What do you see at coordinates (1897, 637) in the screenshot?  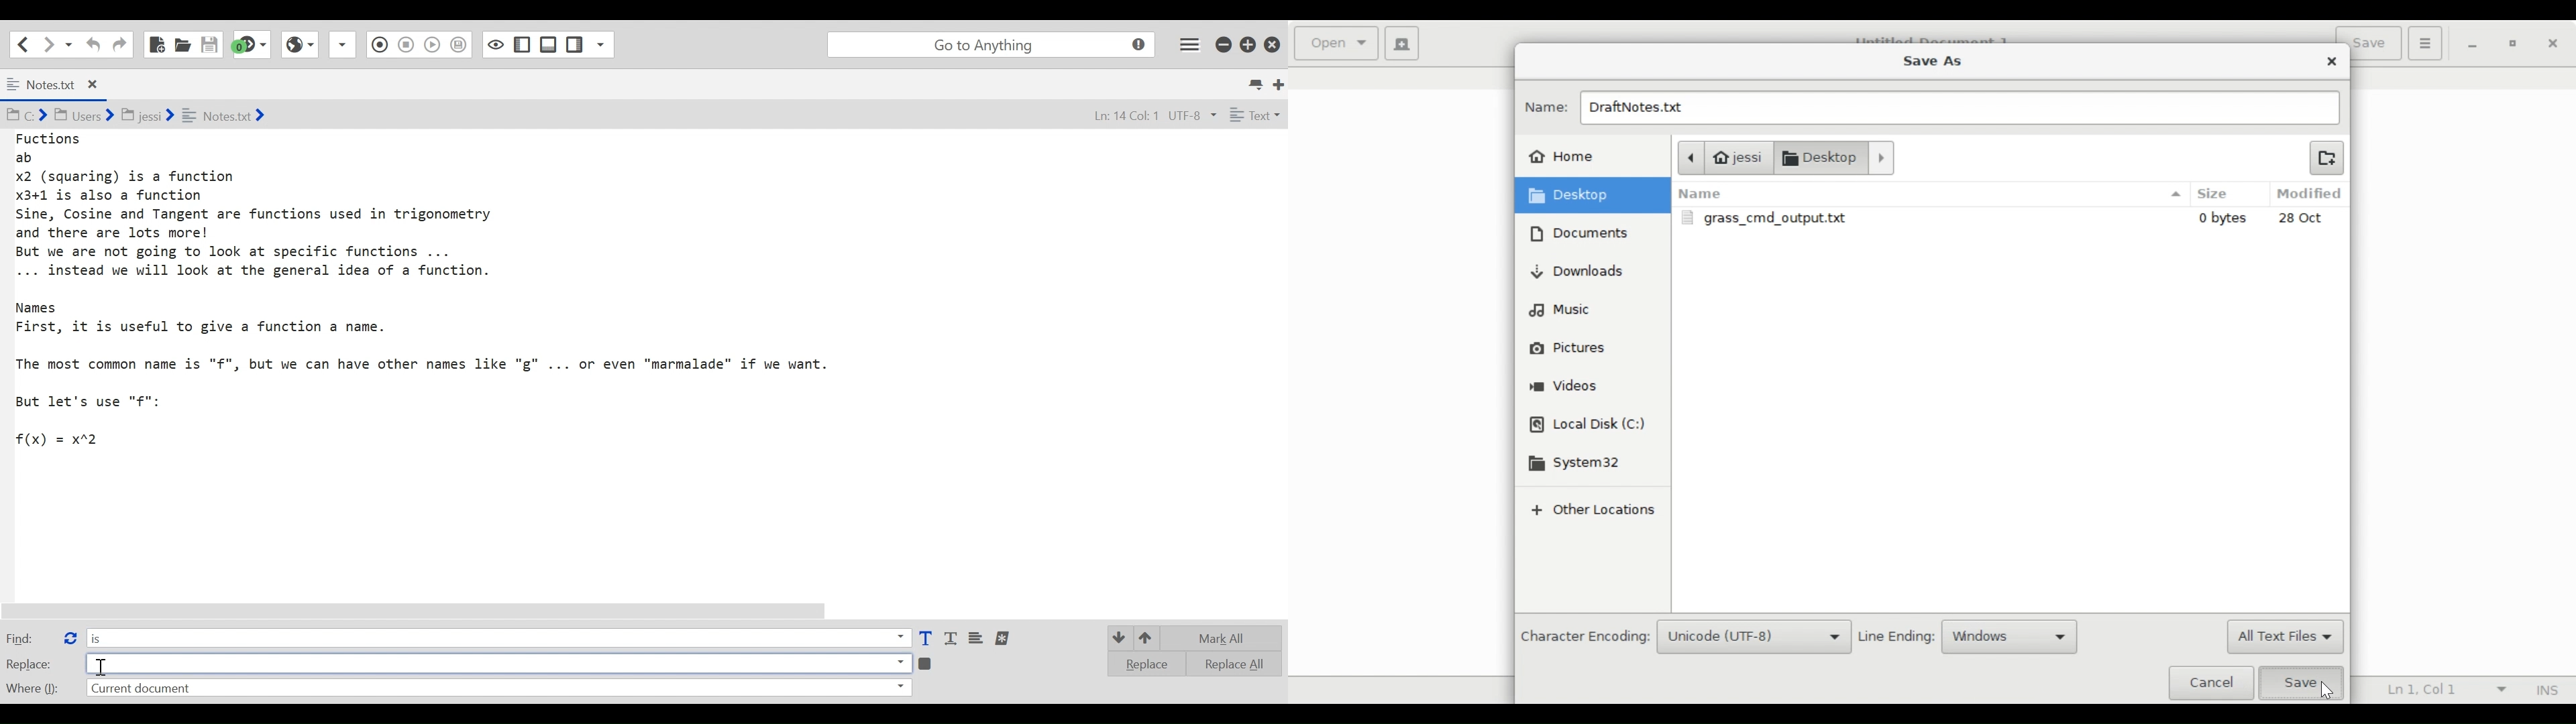 I see `Line Ending` at bounding box center [1897, 637].